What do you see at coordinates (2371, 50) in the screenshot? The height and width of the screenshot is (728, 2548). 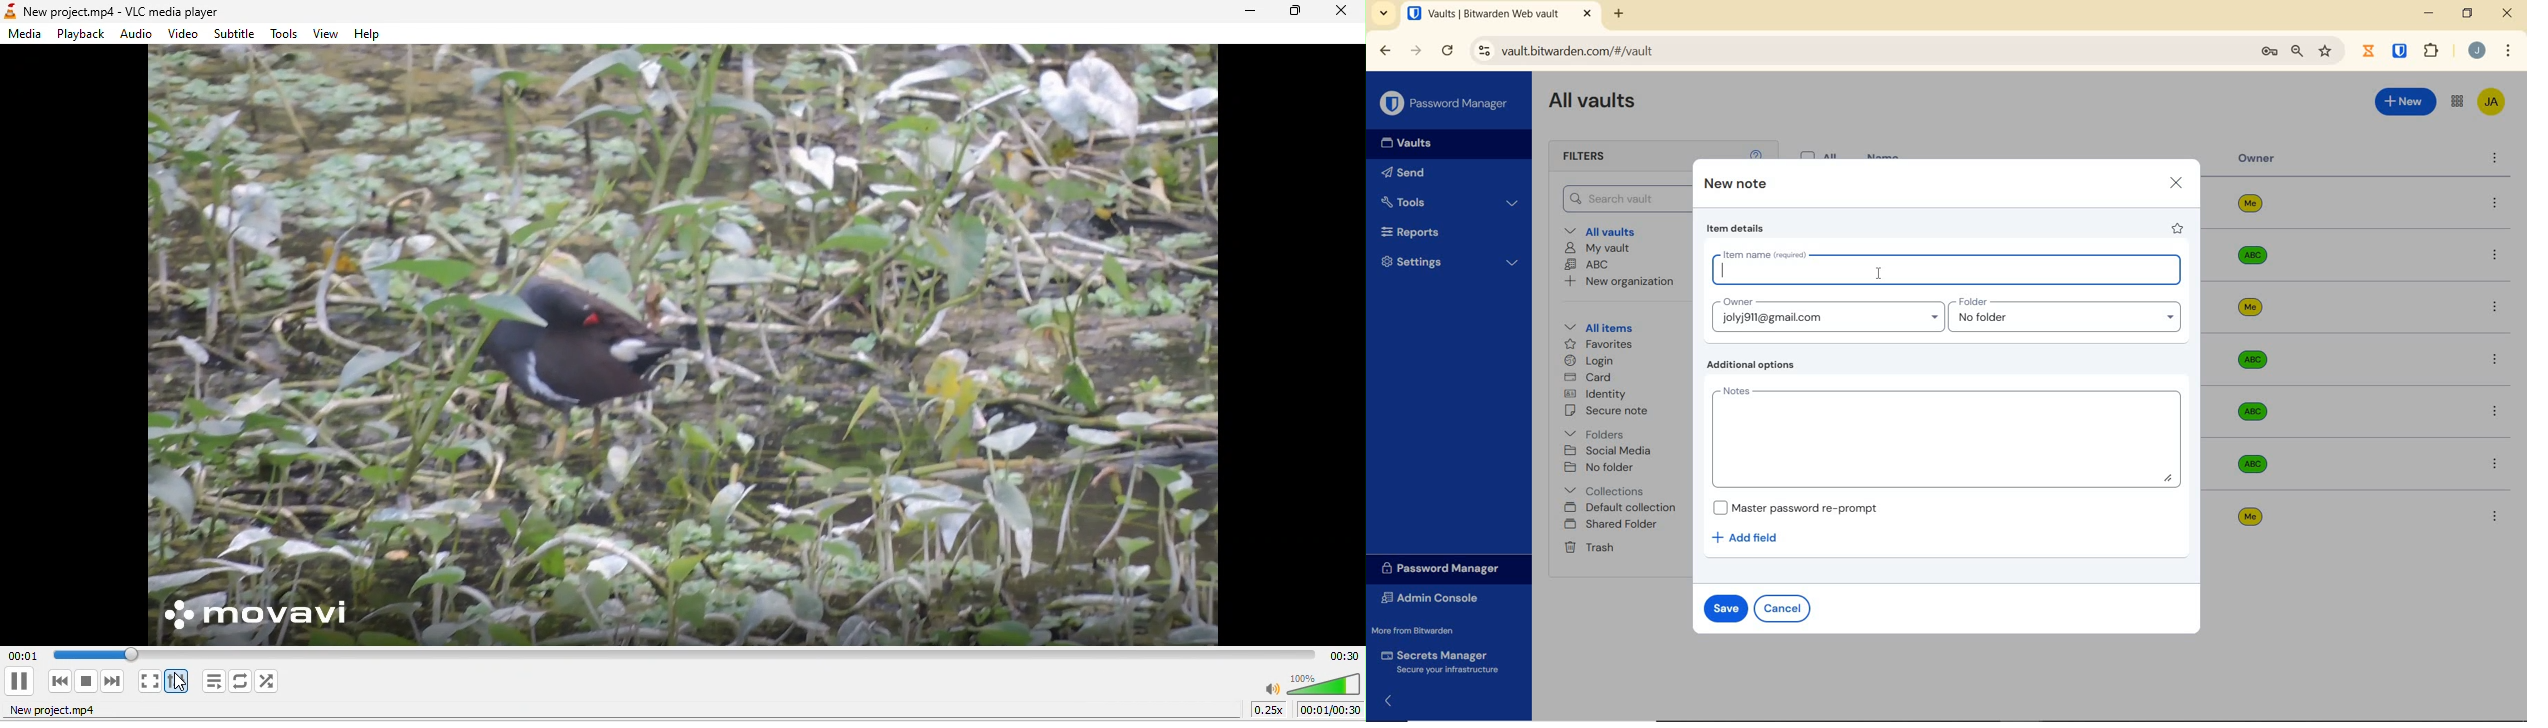 I see `Jibril Extension` at bounding box center [2371, 50].